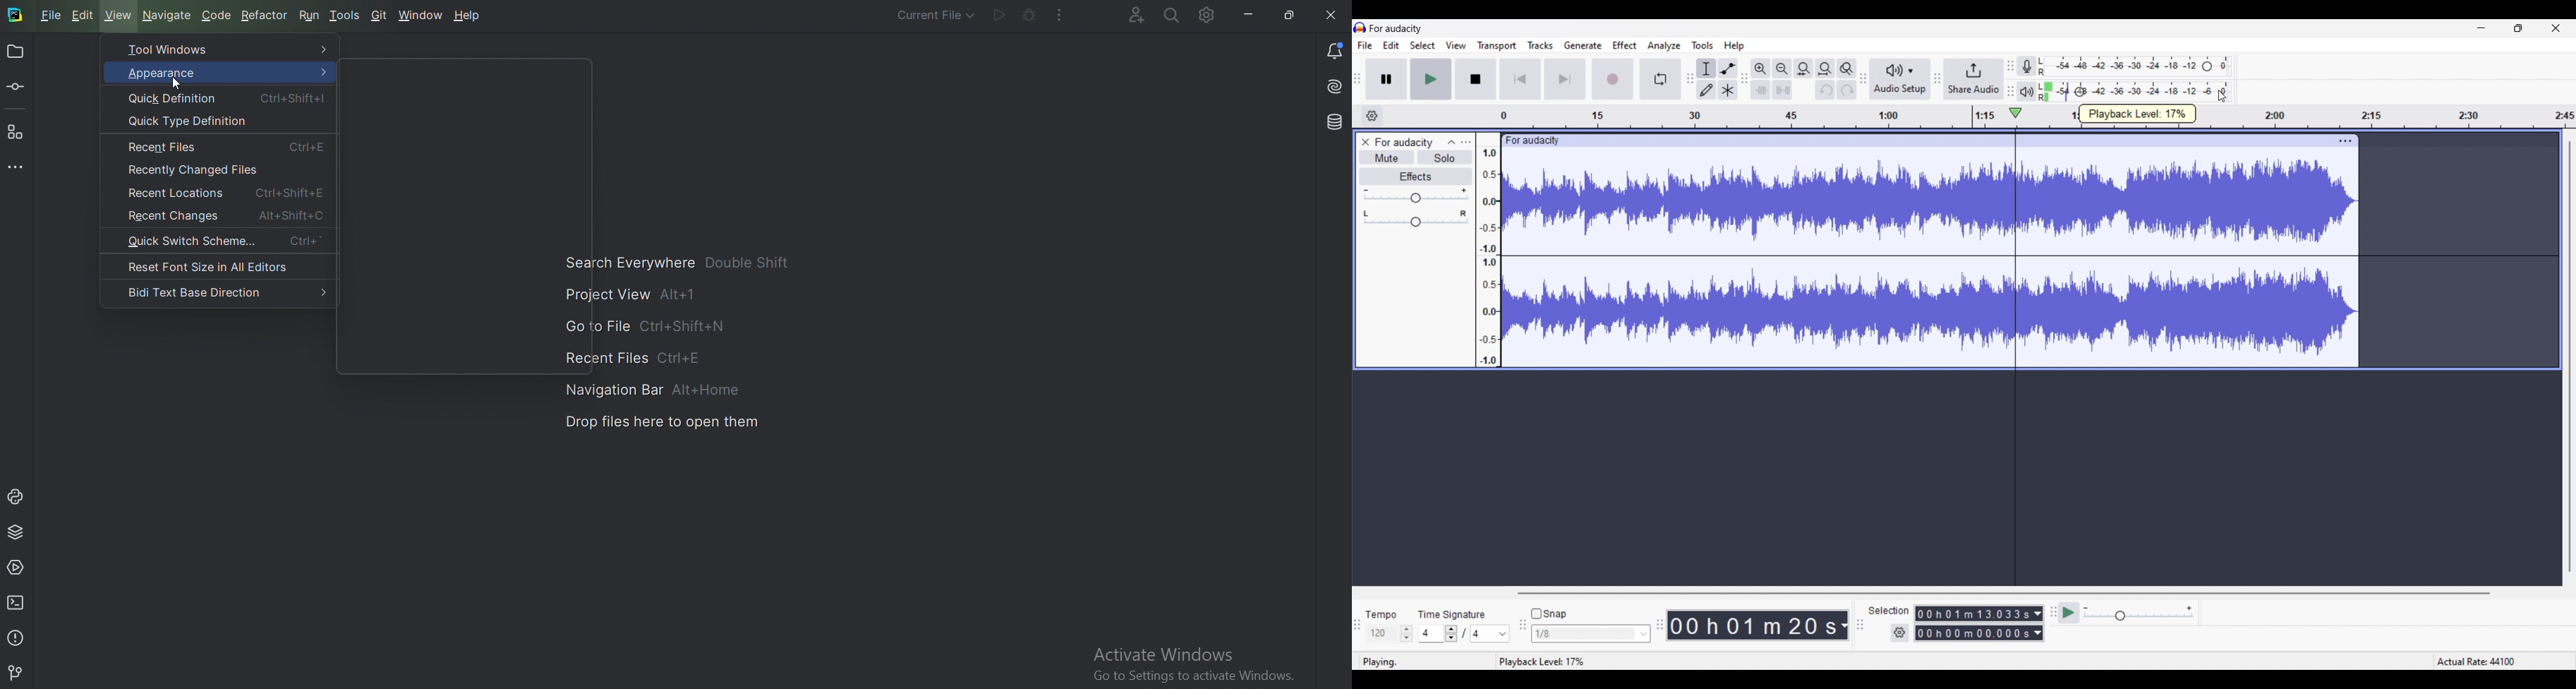 This screenshot has width=2576, height=700. I want to click on Description of current selection, so click(2138, 114).